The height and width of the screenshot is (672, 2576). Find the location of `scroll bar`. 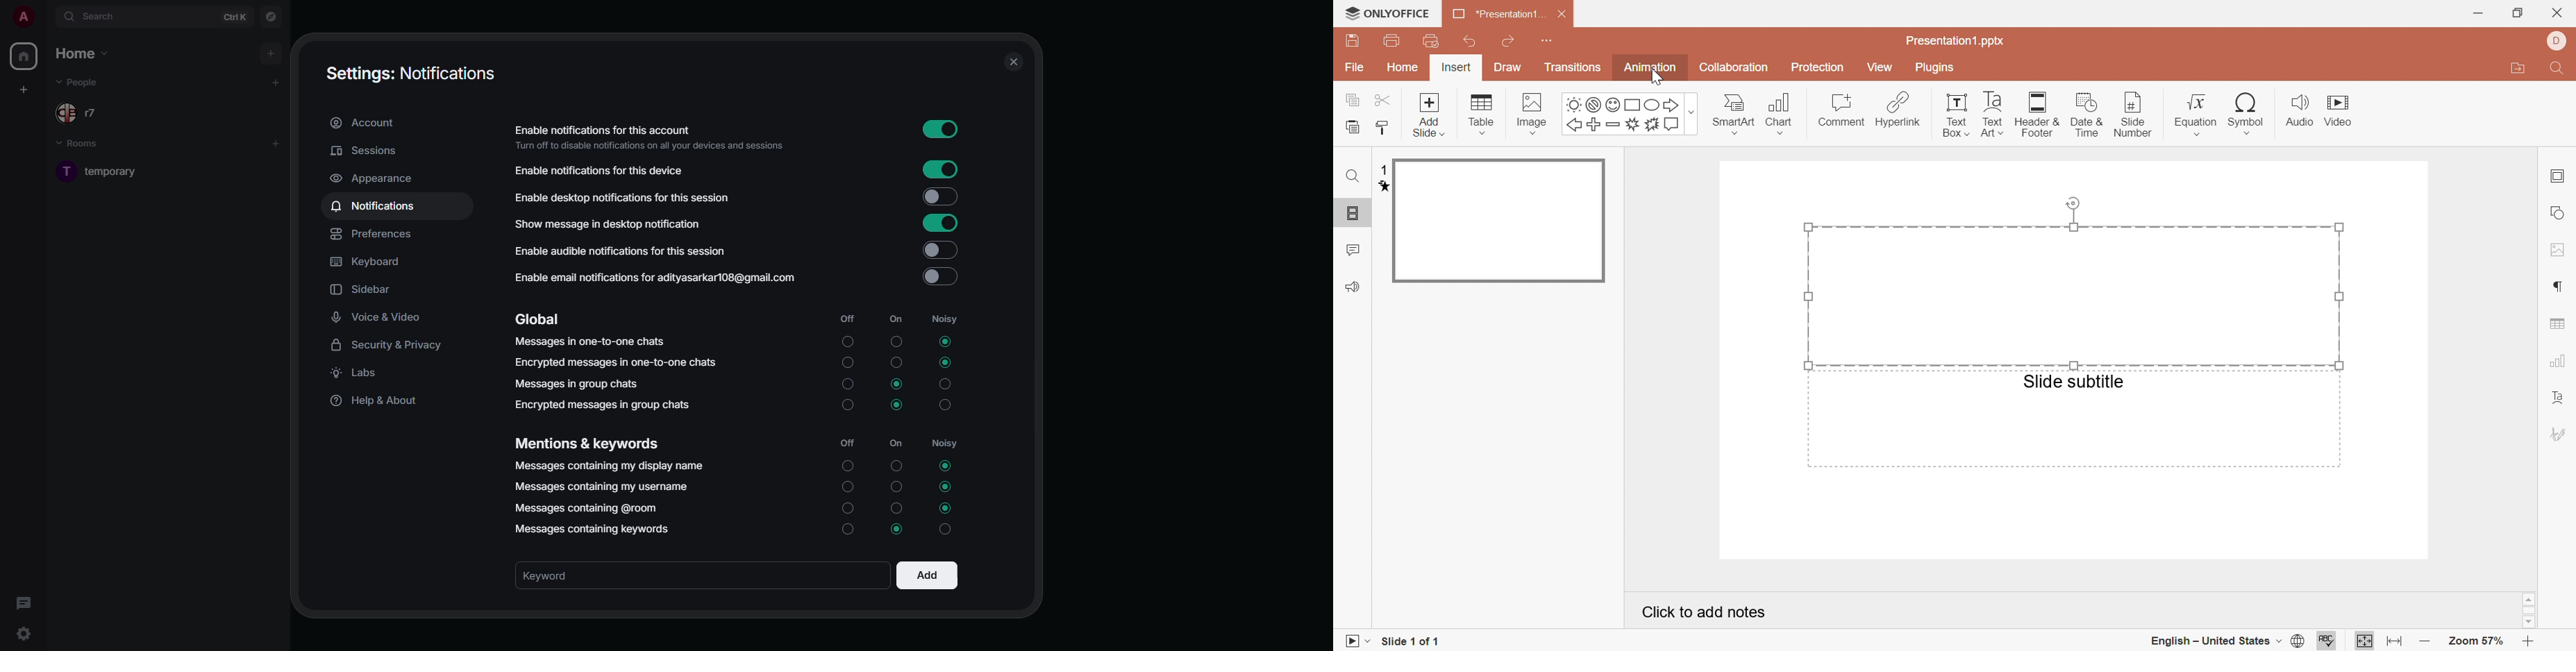

scroll bar is located at coordinates (1030, 262).